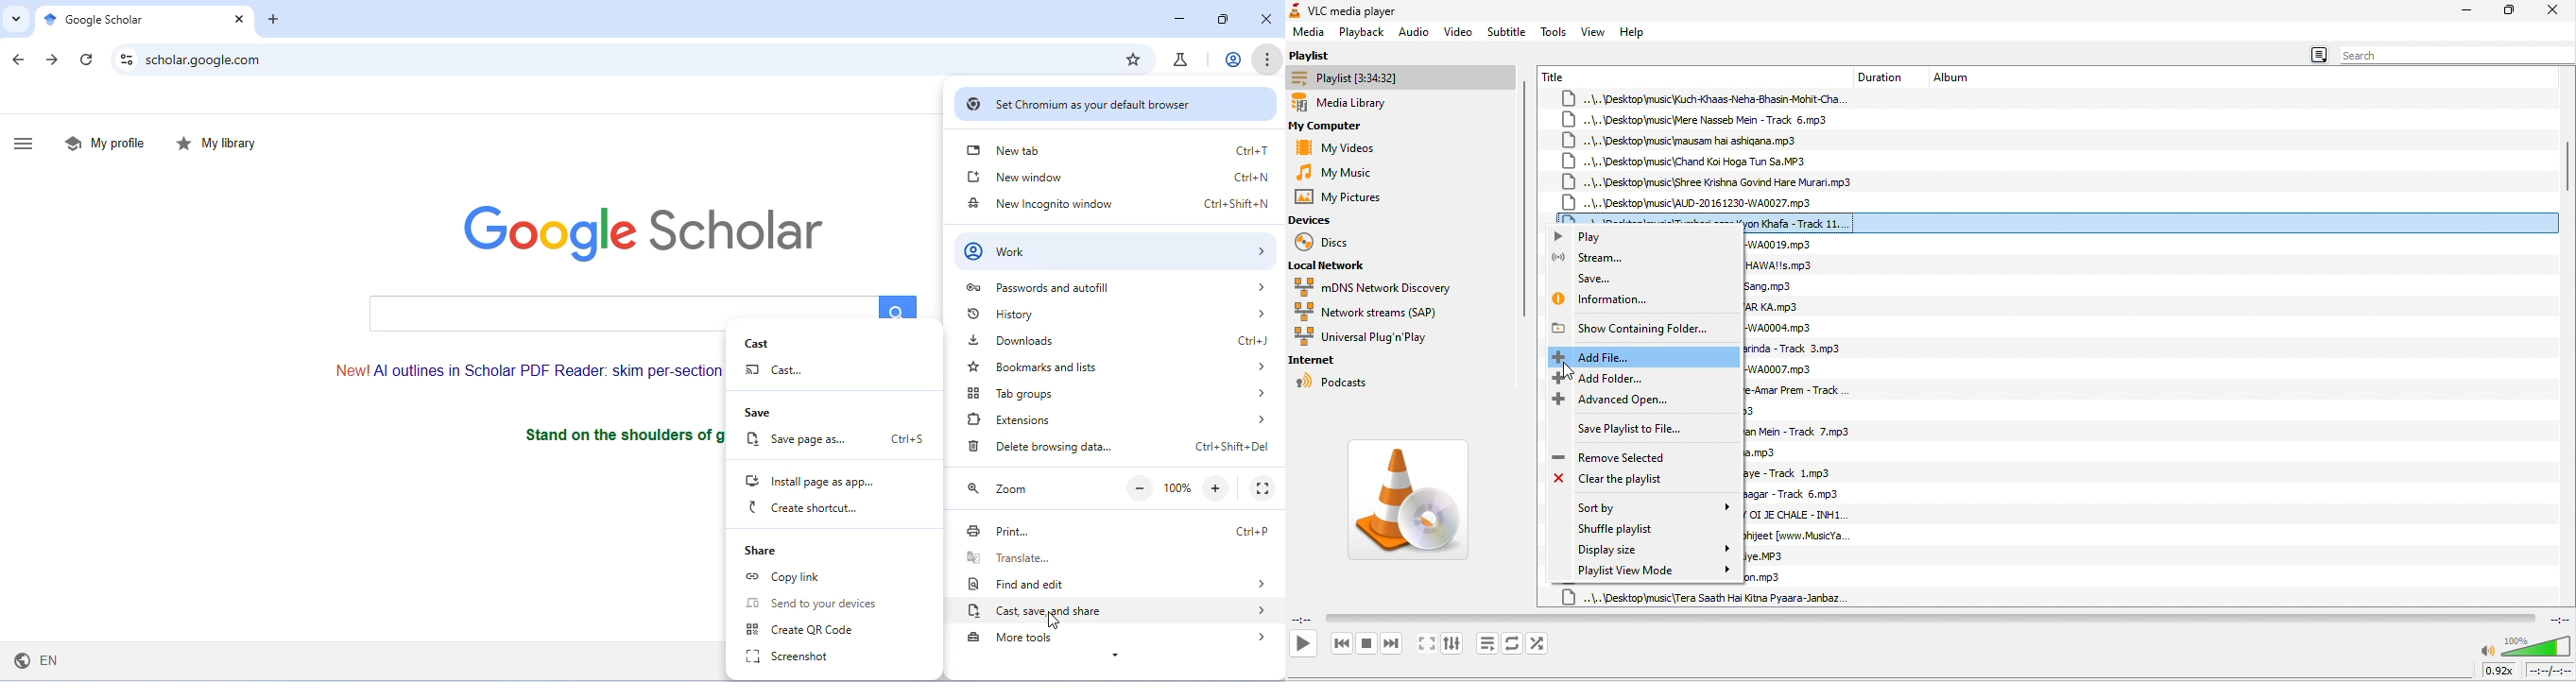 The width and height of the screenshot is (2576, 700). What do you see at coordinates (1120, 148) in the screenshot?
I see `new tab` at bounding box center [1120, 148].